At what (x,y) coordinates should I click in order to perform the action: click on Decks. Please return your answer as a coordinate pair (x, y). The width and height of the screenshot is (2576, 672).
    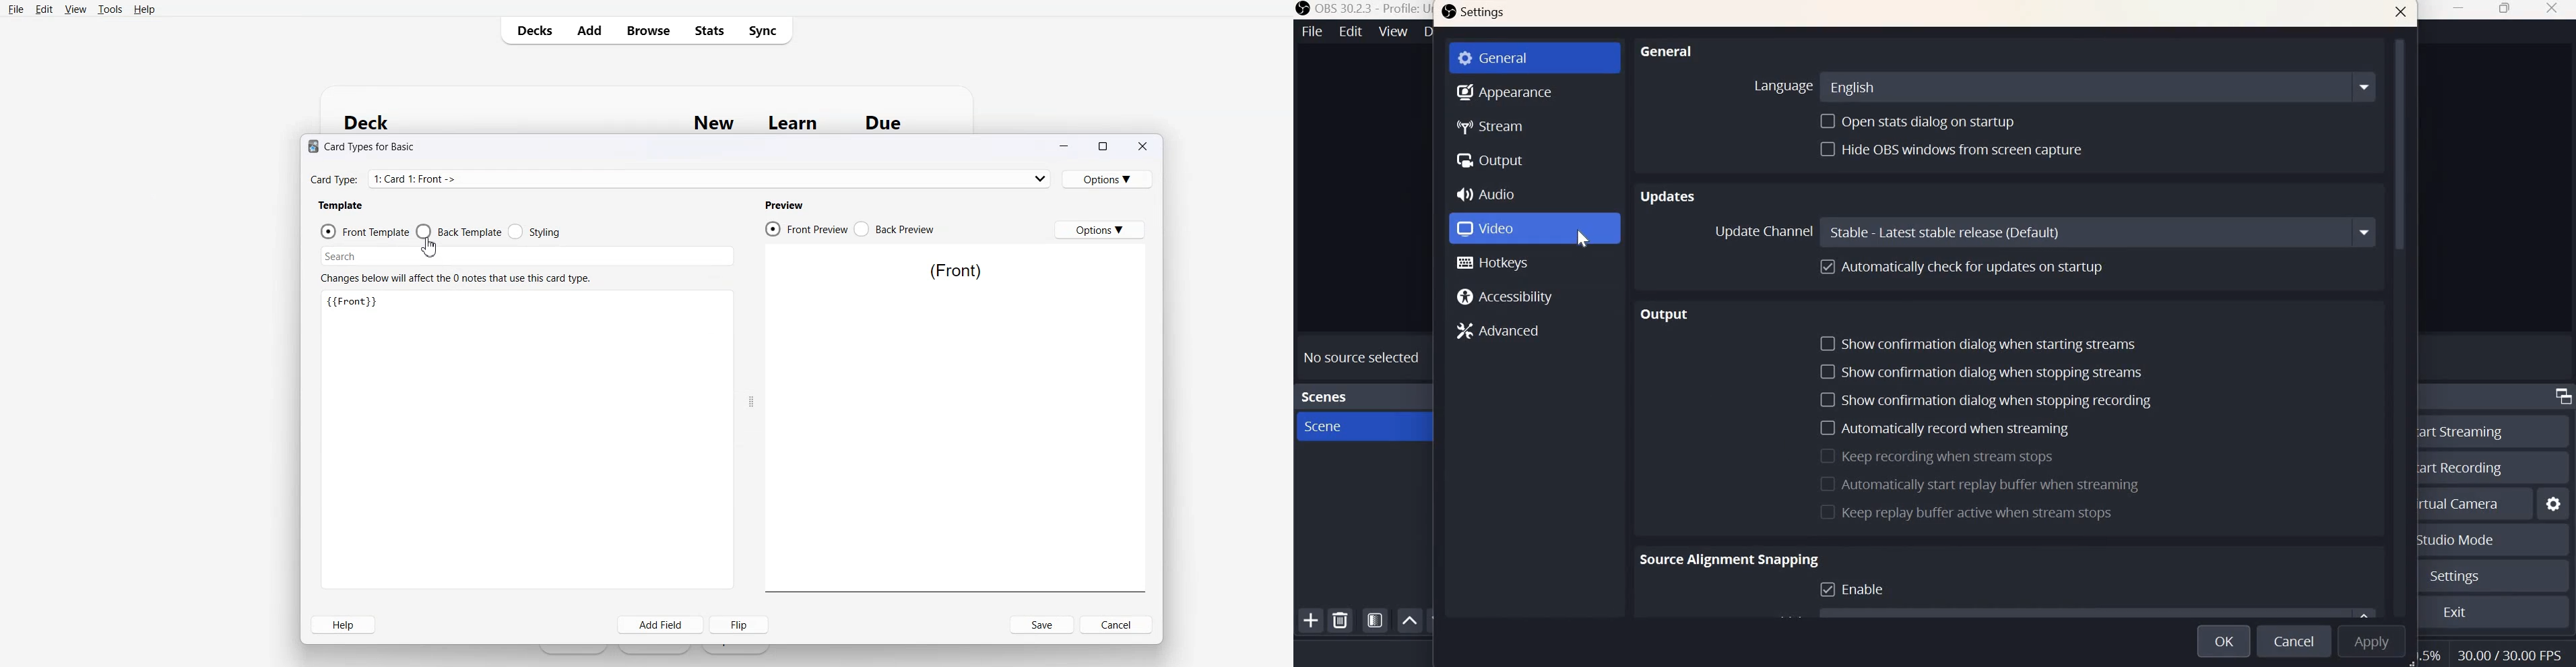
    Looking at the image, I should click on (530, 30).